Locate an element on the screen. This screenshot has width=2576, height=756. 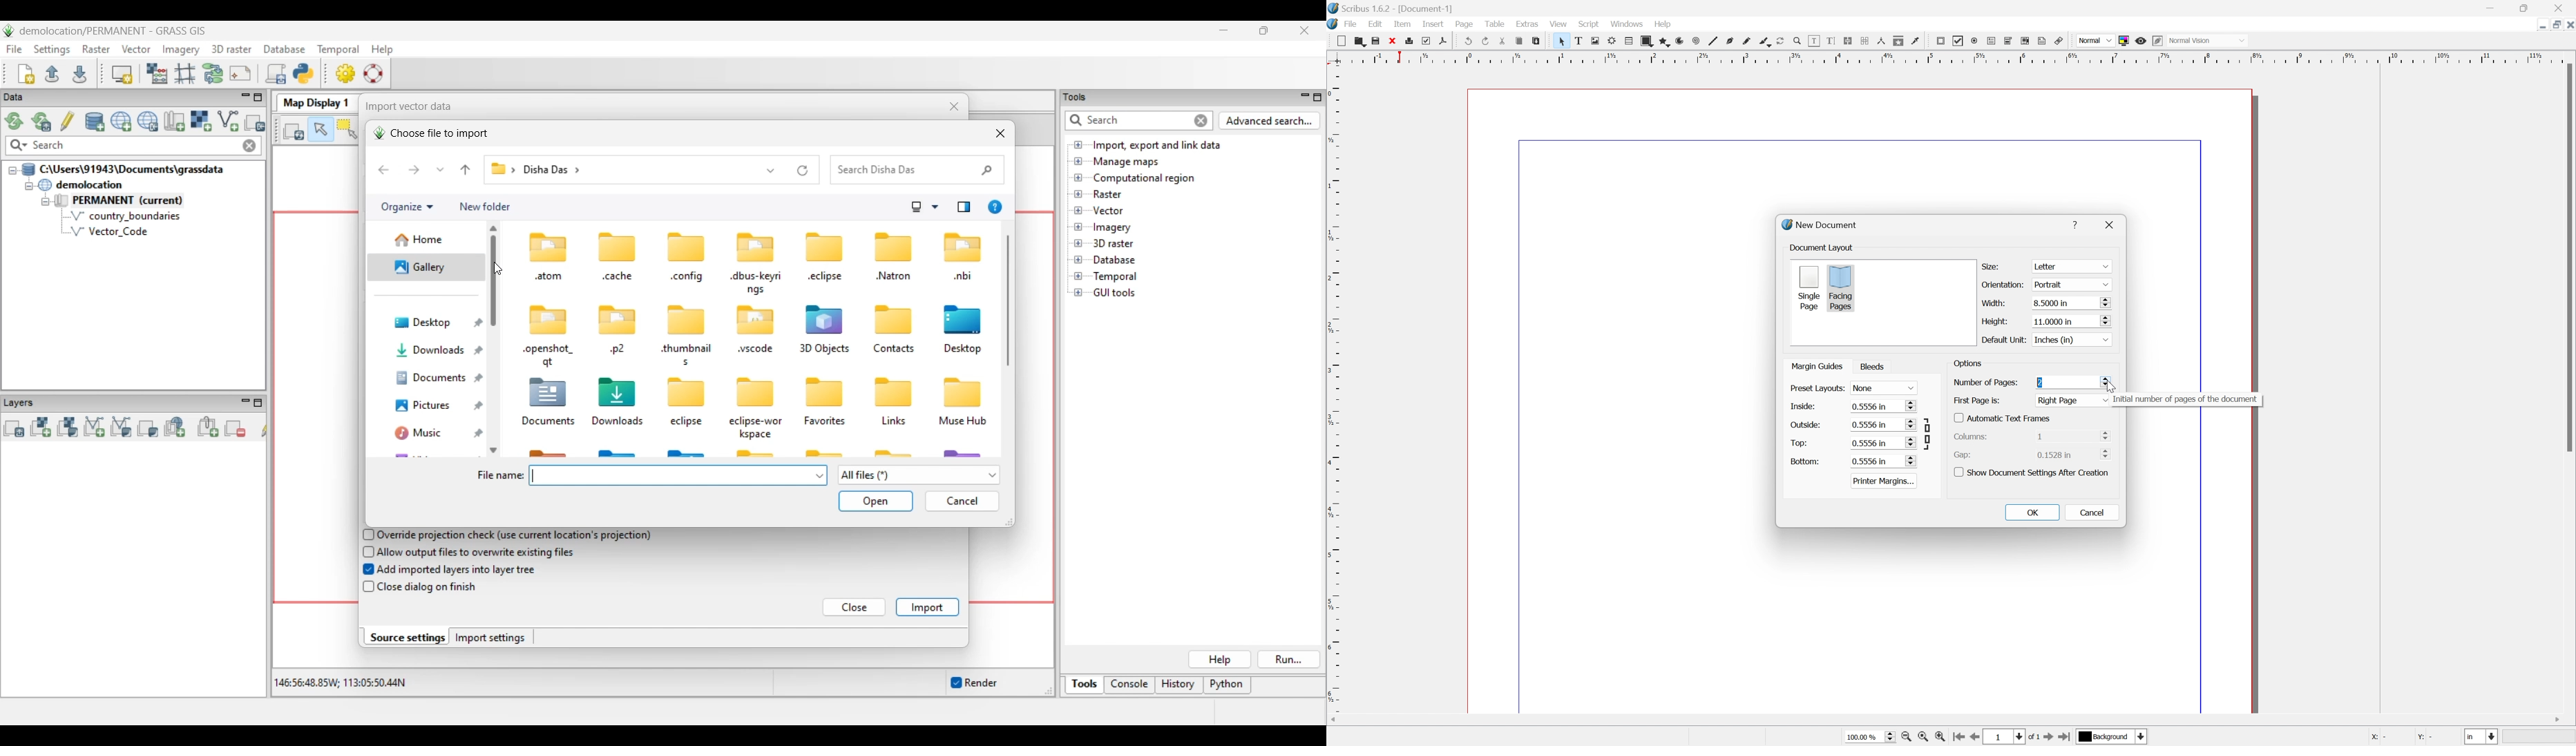
size is located at coordinates (1993, 266).